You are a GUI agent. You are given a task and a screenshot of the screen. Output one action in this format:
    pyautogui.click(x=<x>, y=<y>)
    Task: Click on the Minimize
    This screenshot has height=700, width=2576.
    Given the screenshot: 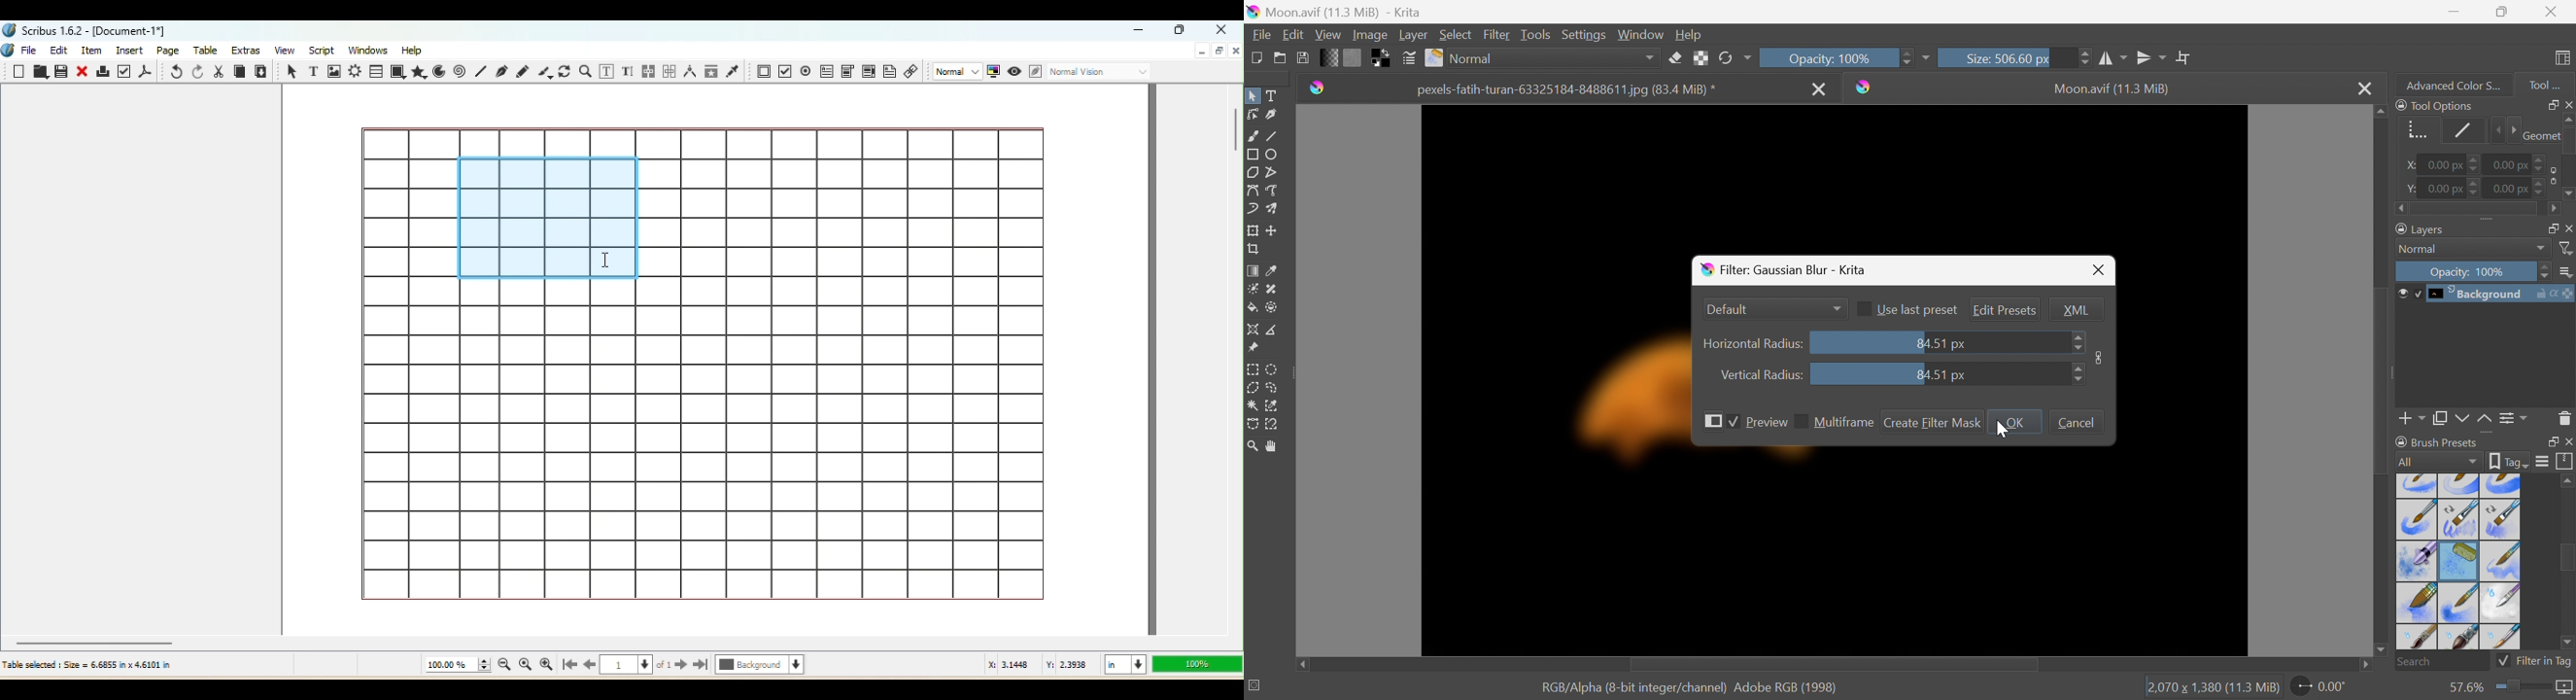 What is the action you would take?
    pyautogui.click(x=1142, y=31)
    